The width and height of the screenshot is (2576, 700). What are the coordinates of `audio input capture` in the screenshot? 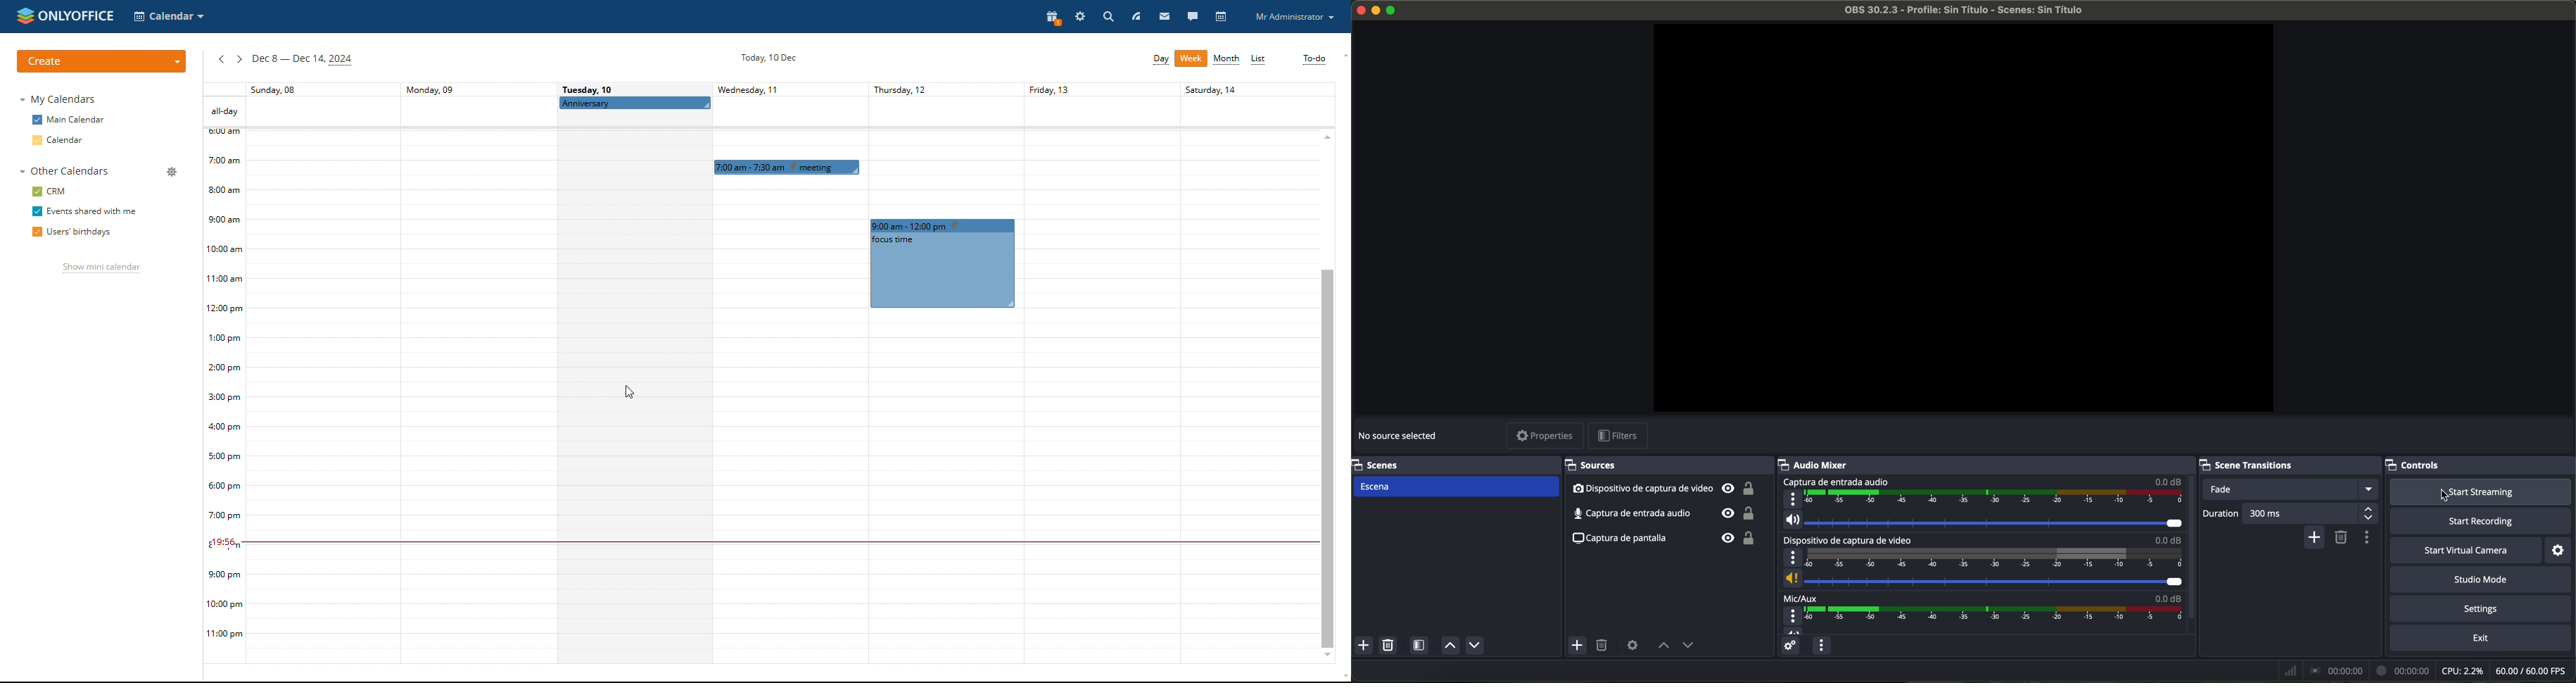 It's located at (1666, 513).